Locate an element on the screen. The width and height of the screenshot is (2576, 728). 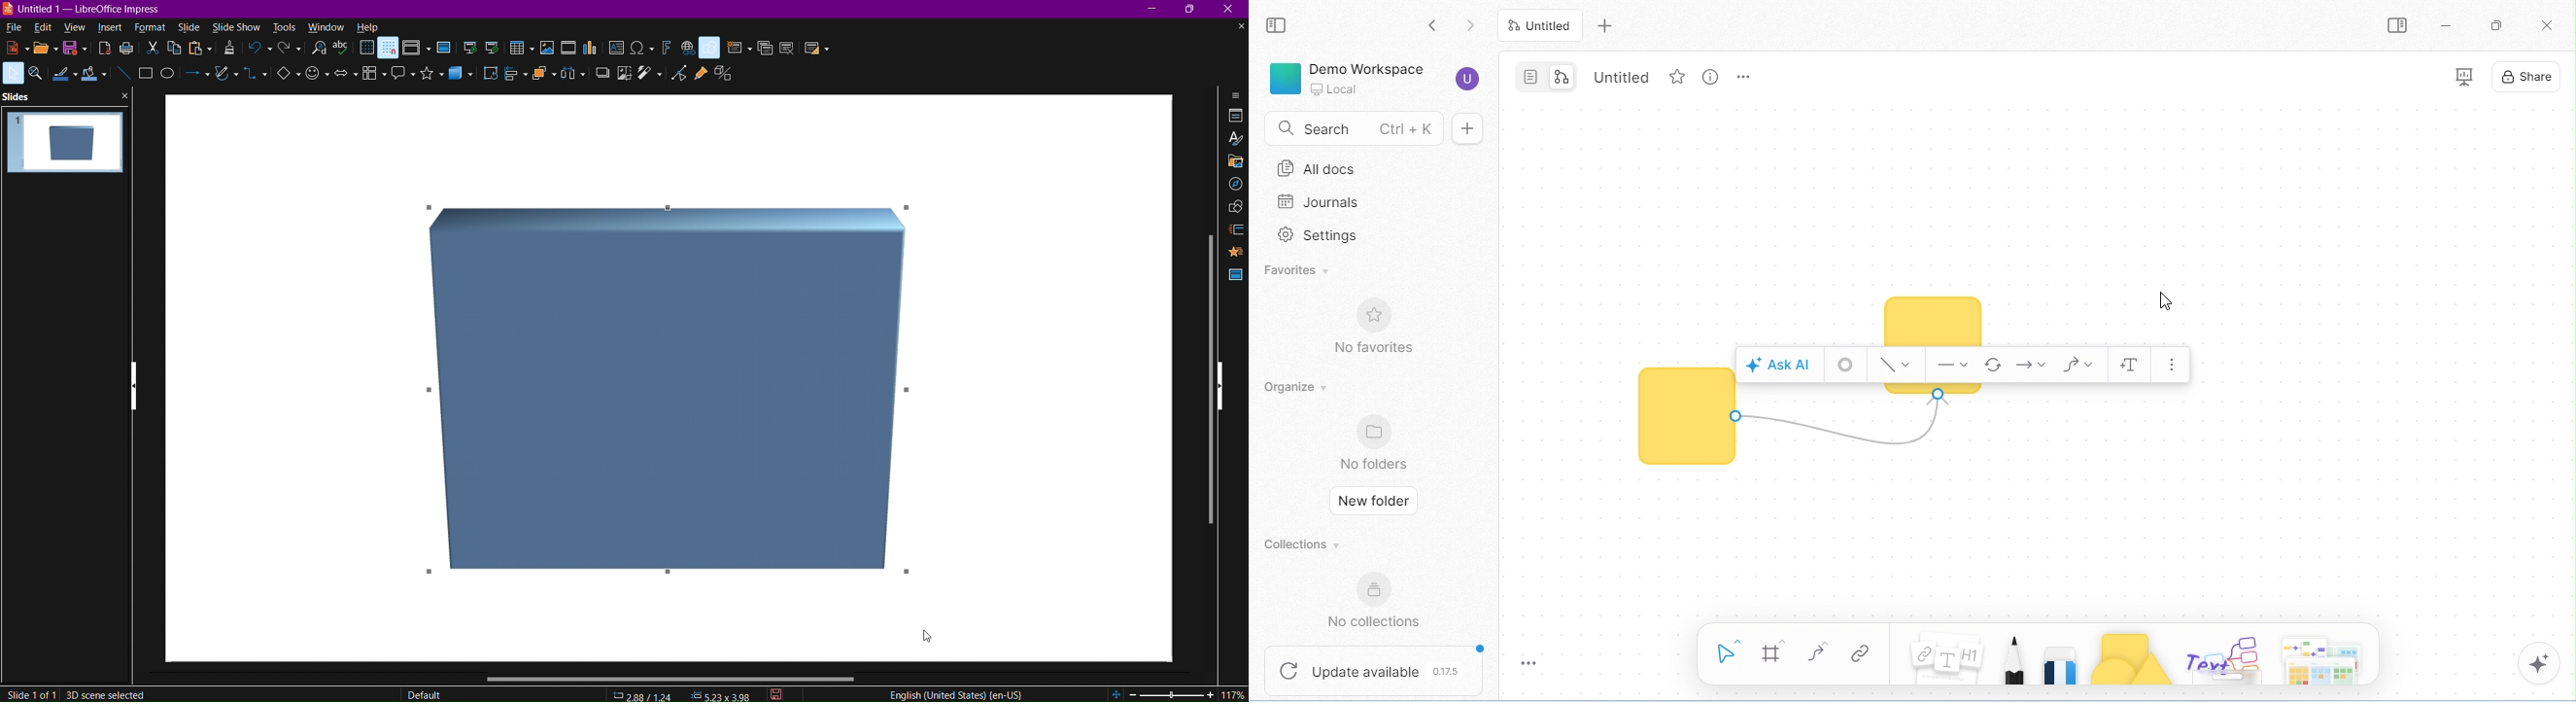
Minimize is located at coordinates (1154, 9).